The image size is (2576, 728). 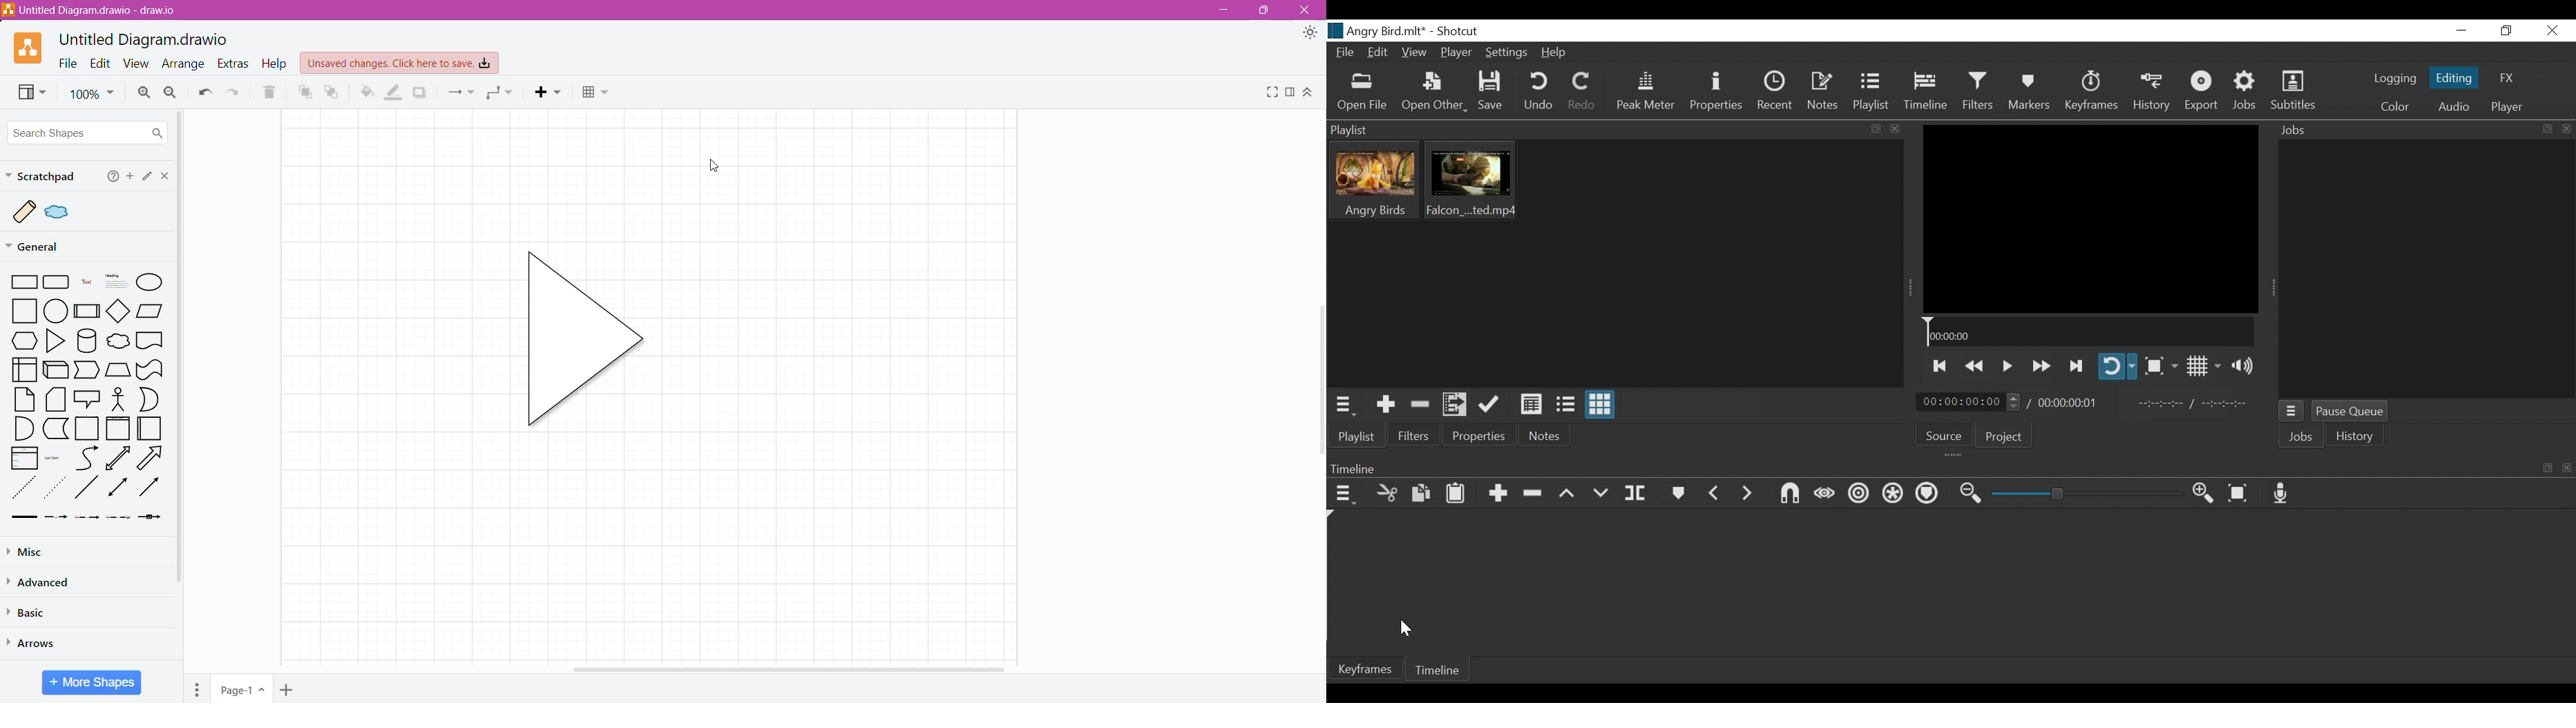 I want to click on scrub wile dragging, so click(x=1825, y=495).